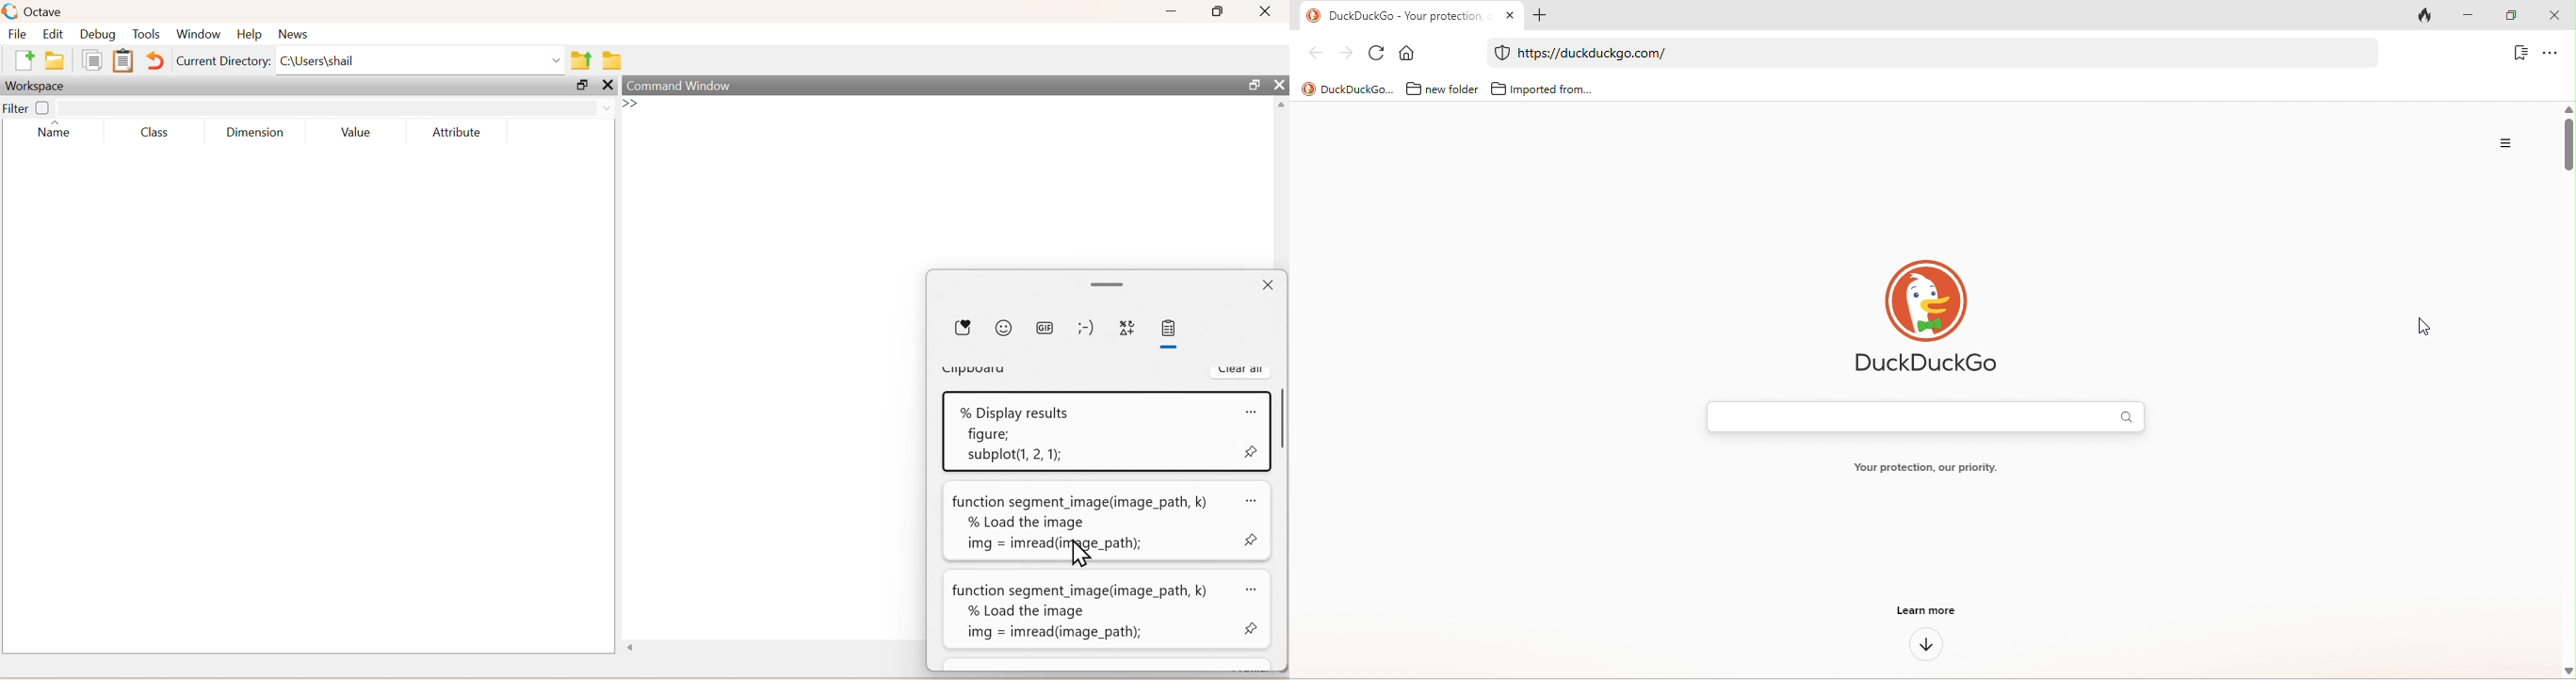 The width and height of the screenshot is (2576, 700). I want to click on Maximize, so click(1220, 11).